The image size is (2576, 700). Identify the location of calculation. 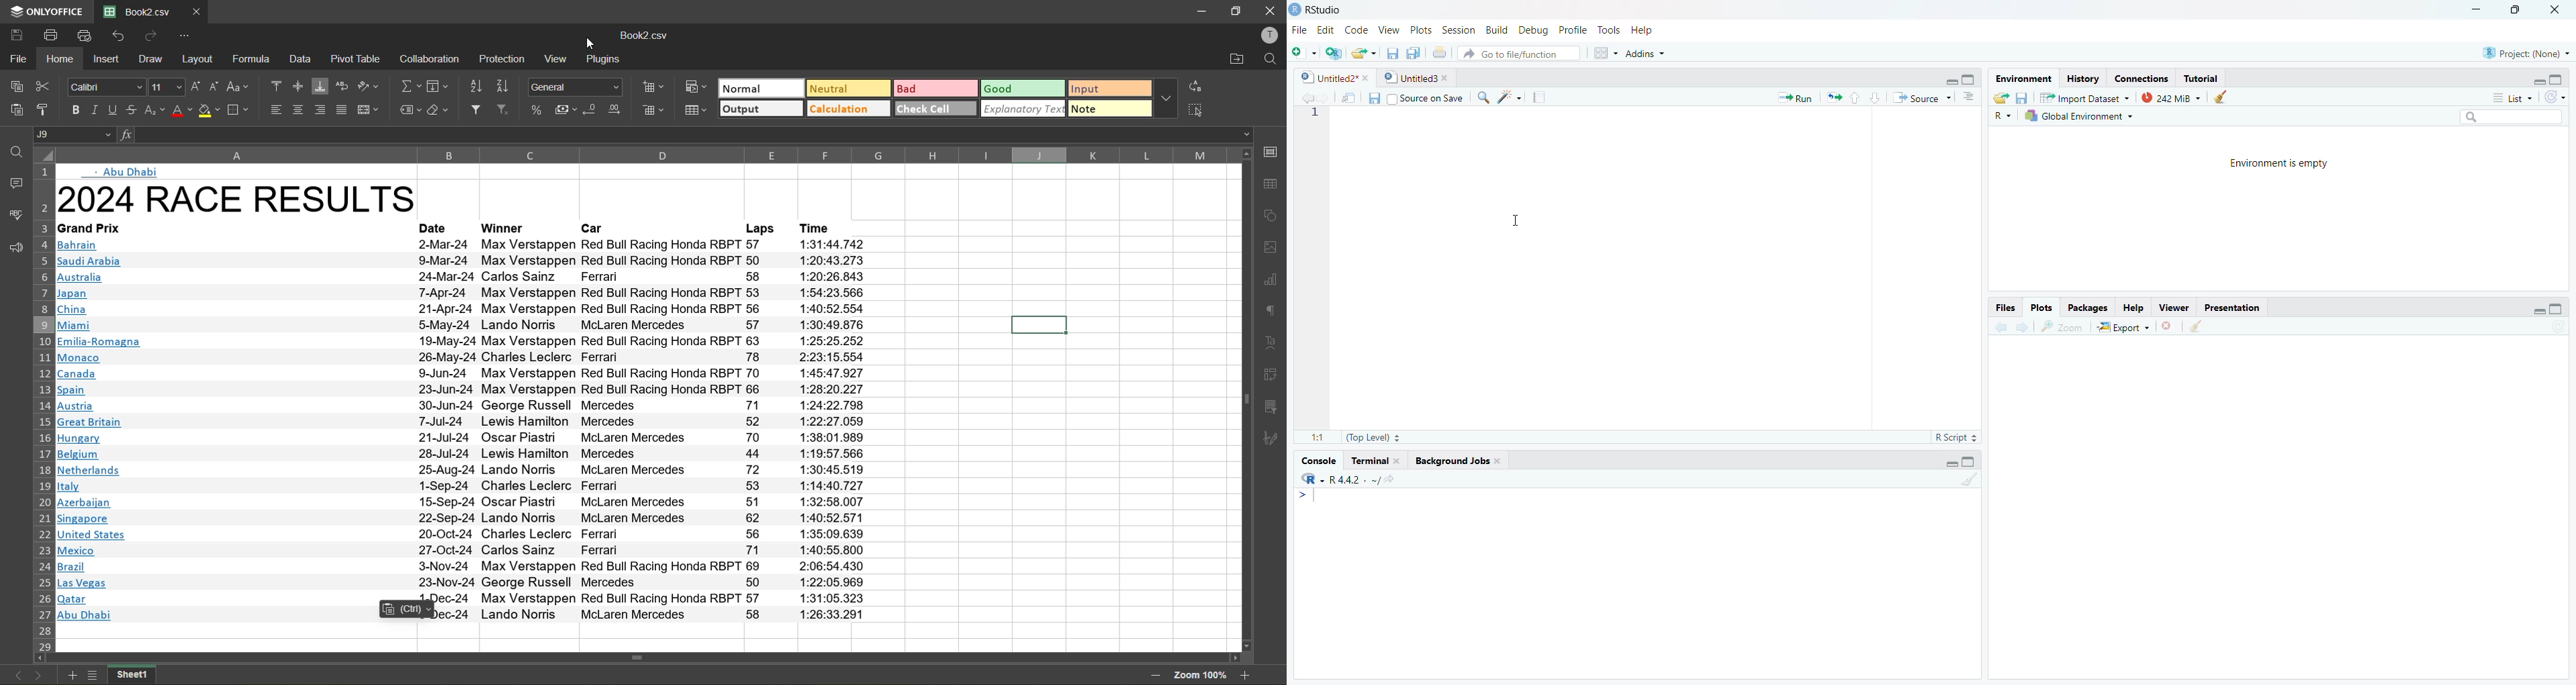
(848, 110).